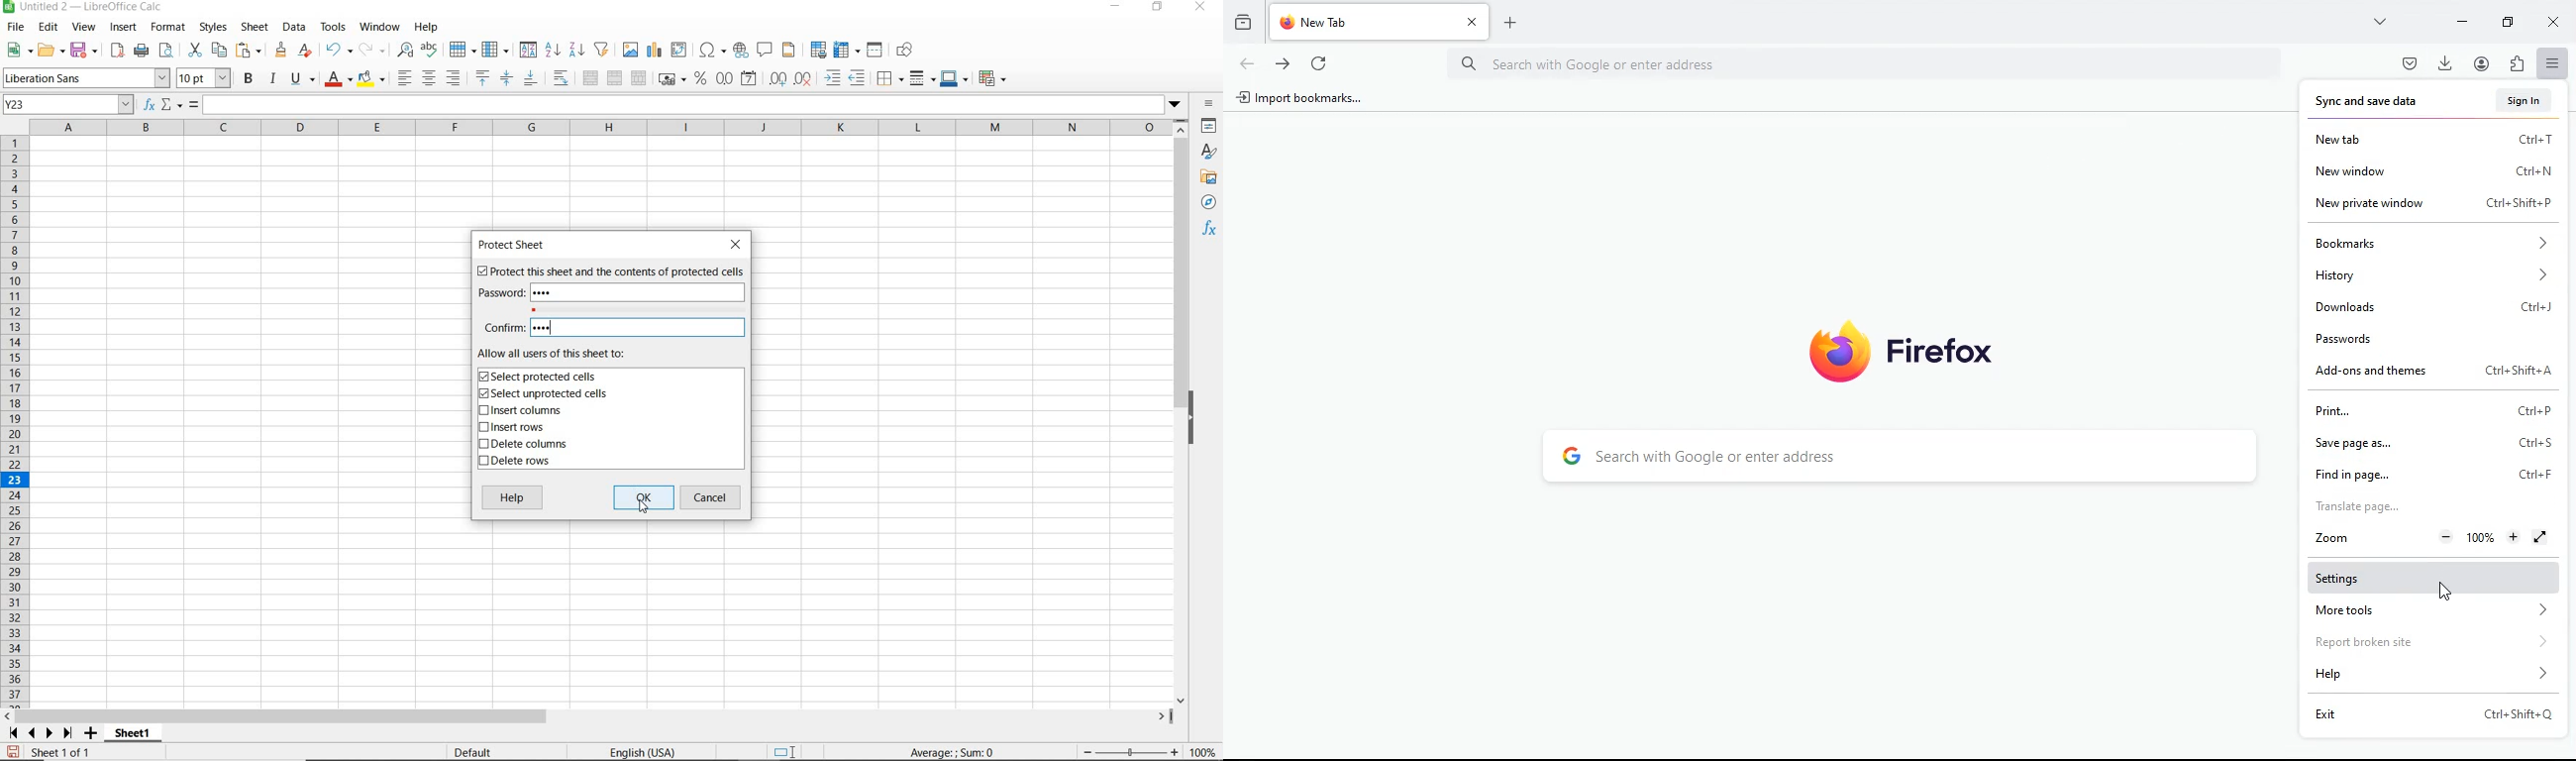 The width and height of the screenshot is (2576, 784). Describe the element at coordinates (701, 79) in the screenshot. I see `FORMAT AS PERCENT` at that location.